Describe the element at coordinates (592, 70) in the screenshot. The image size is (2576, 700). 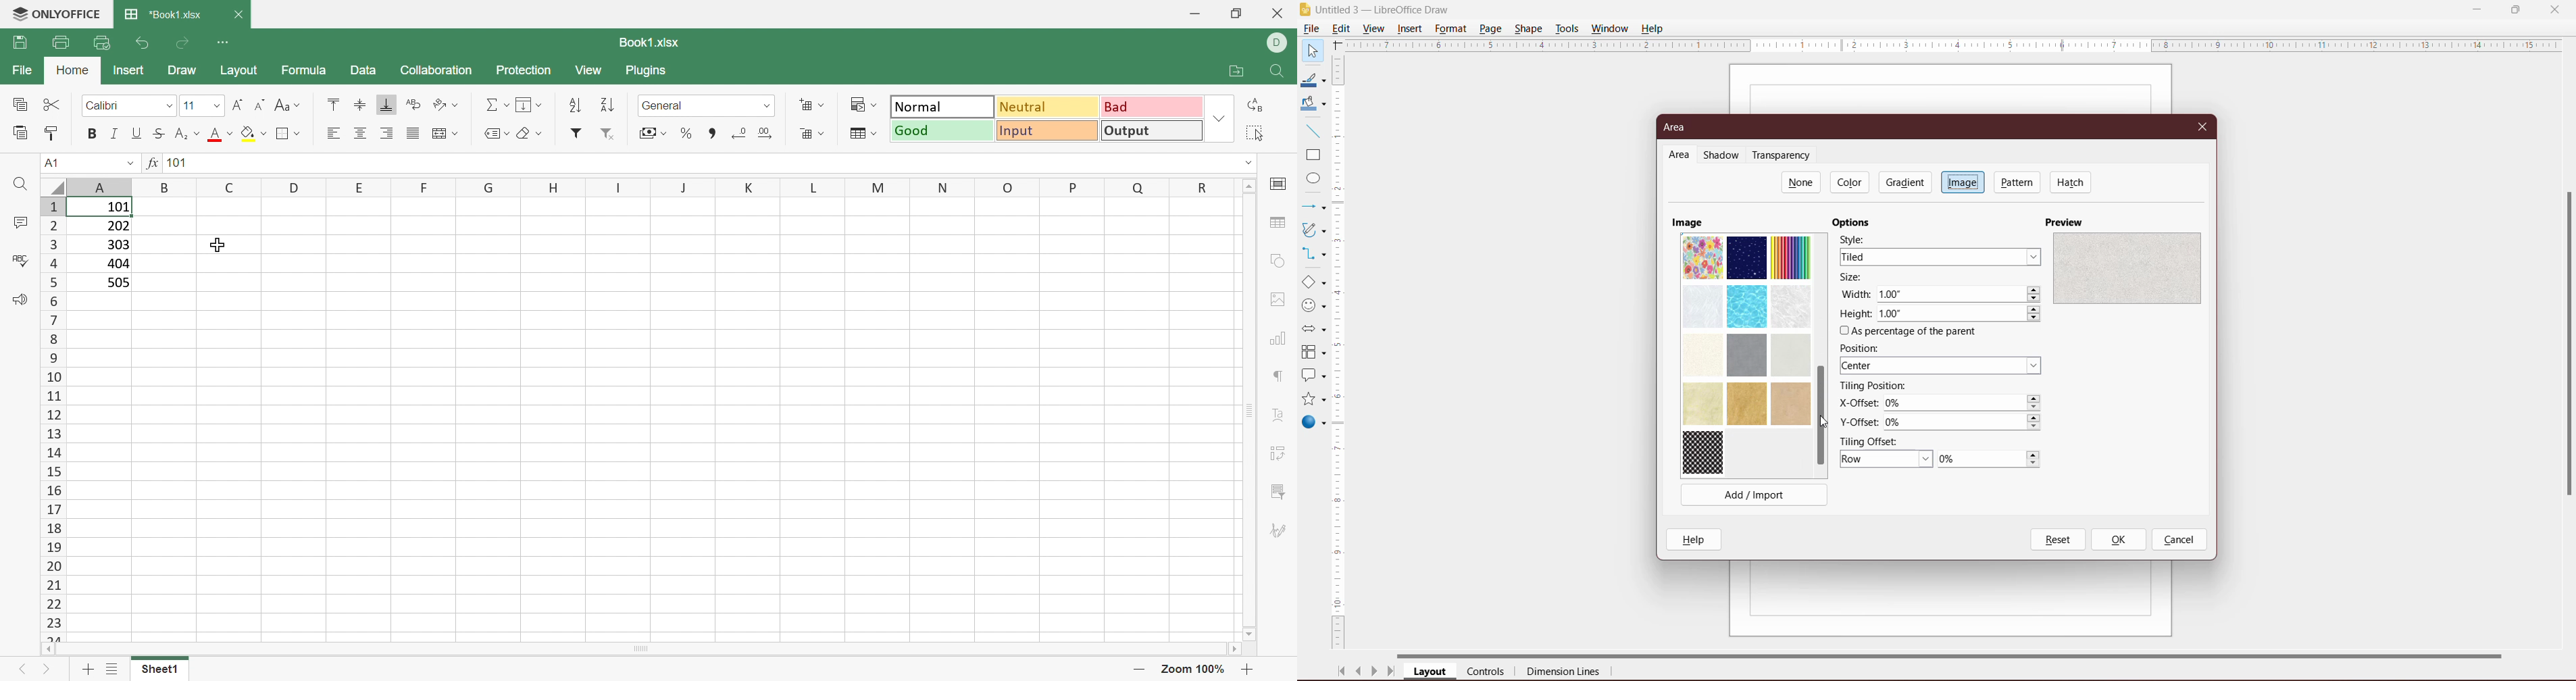
I see `View` at that location.